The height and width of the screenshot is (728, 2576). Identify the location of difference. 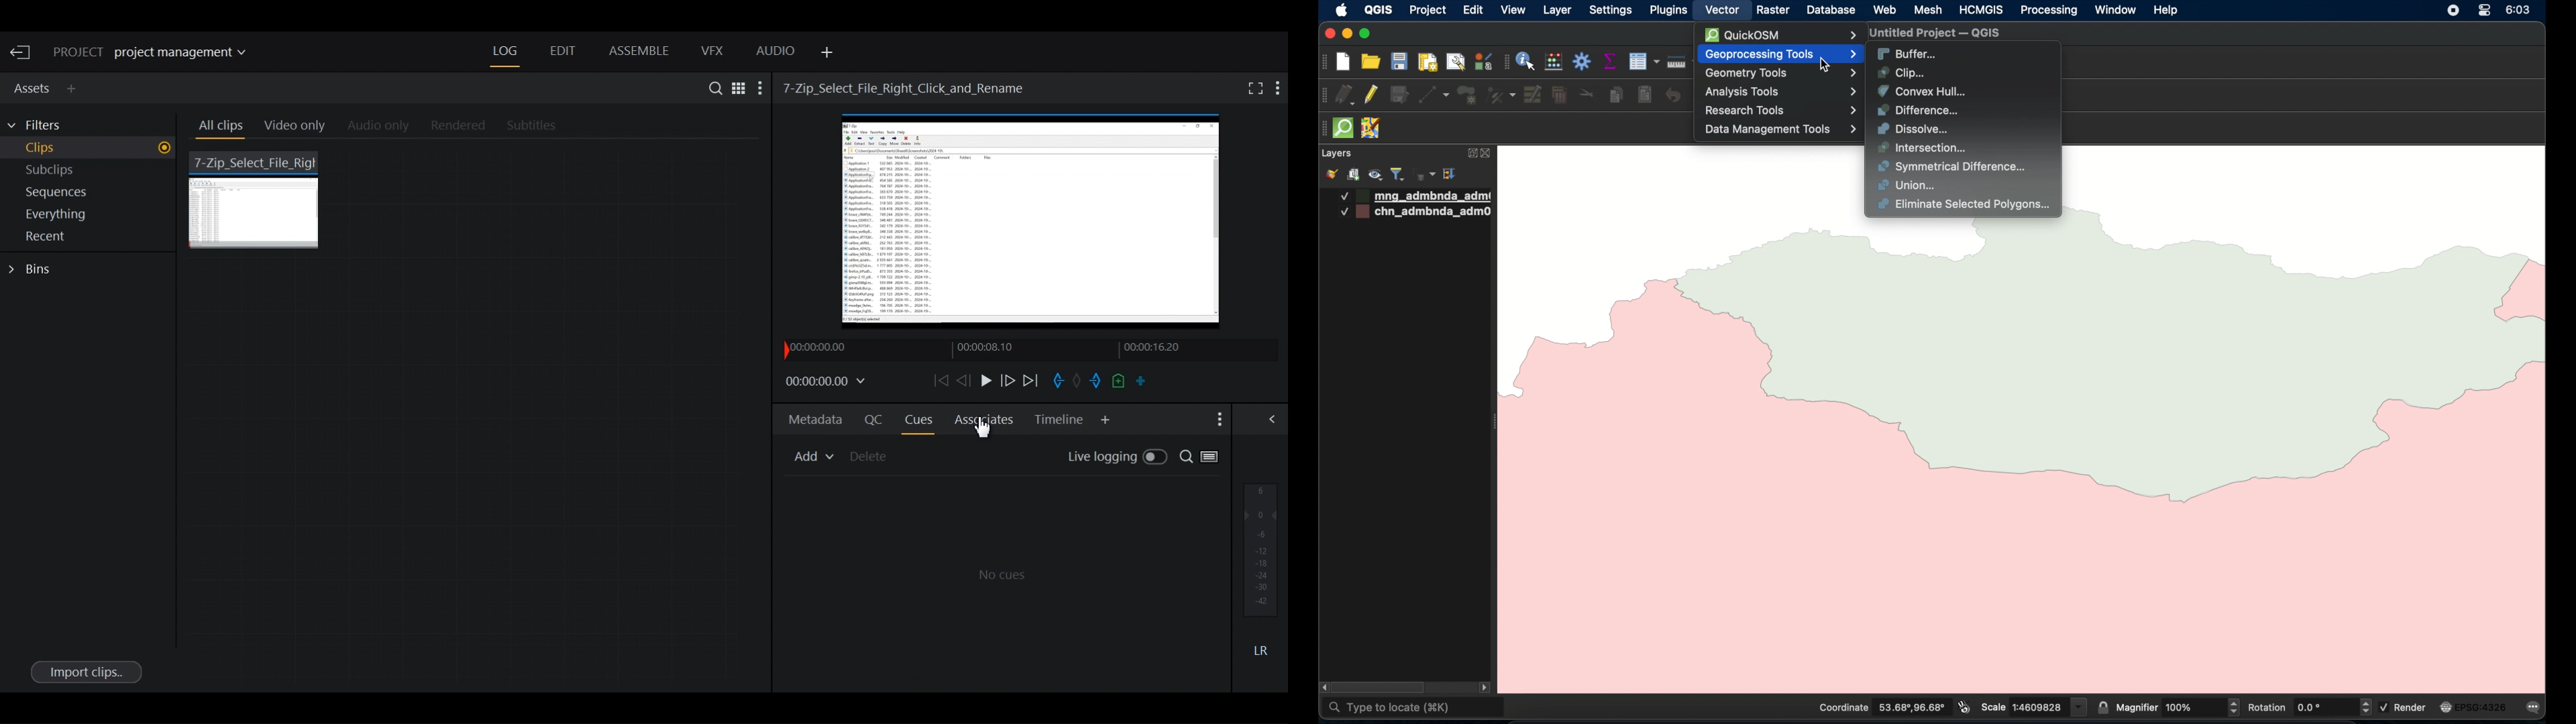
(1918, 111).